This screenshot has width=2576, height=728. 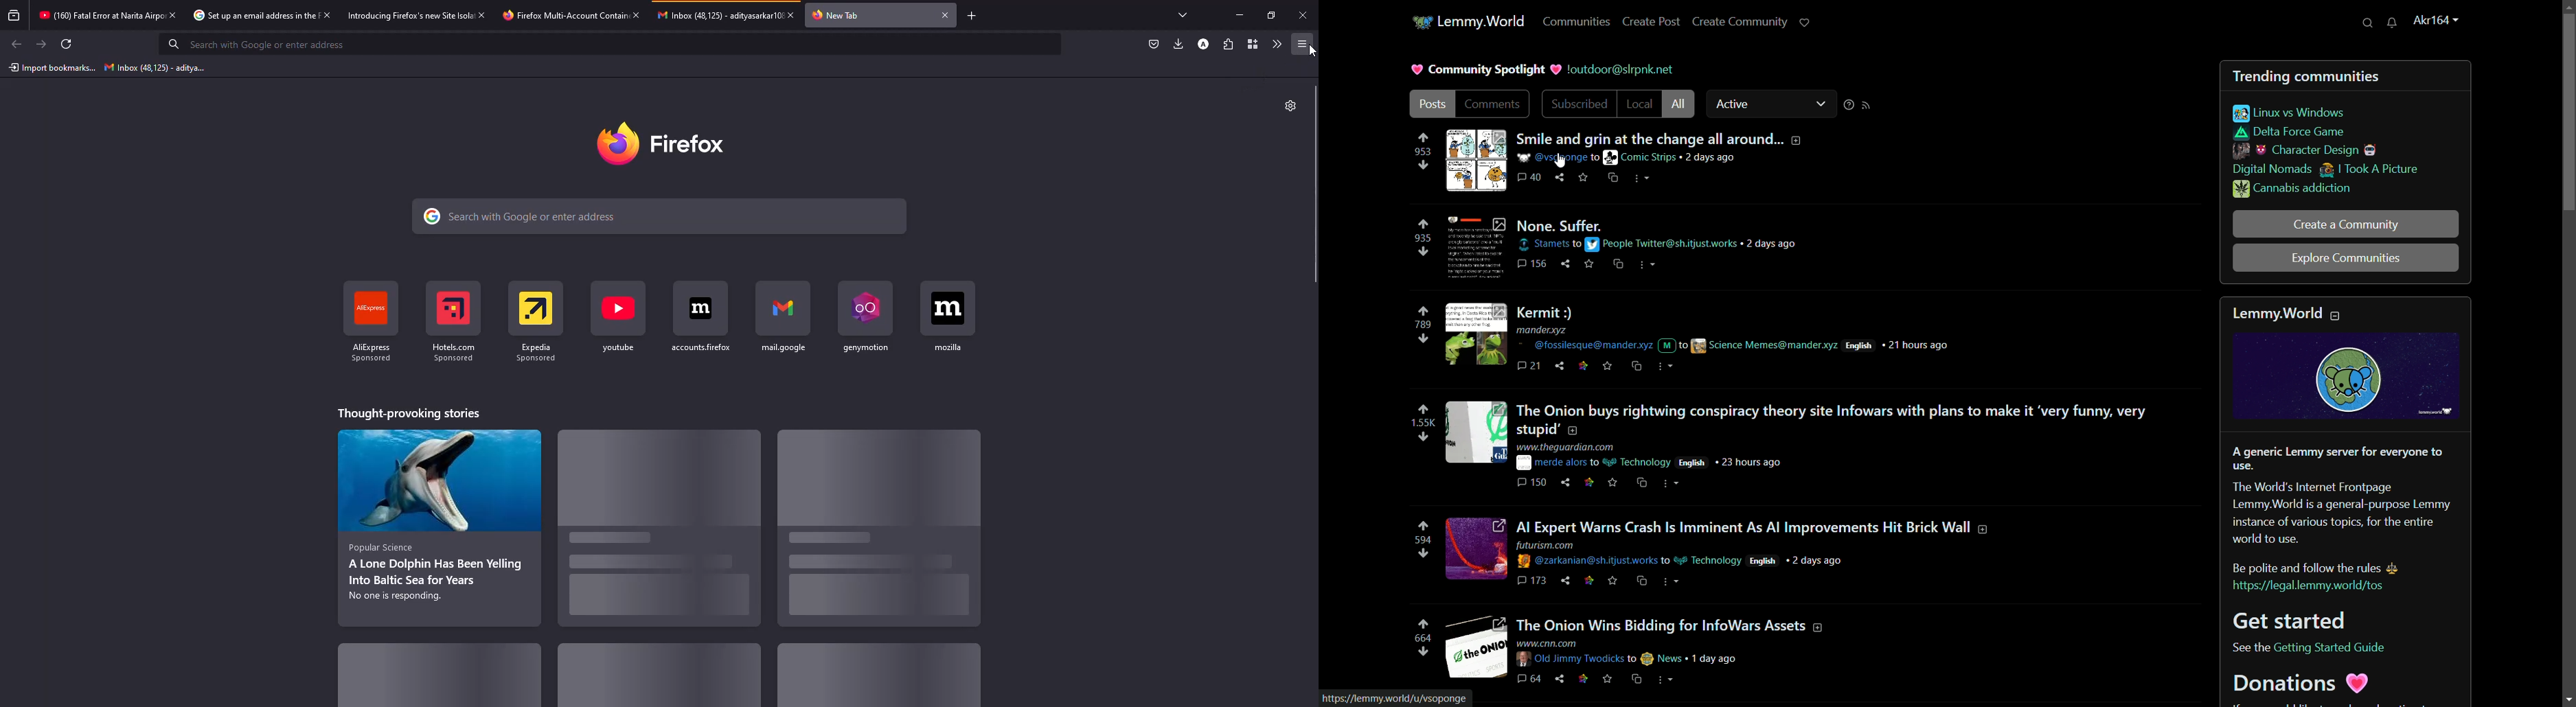 I want to click on downvote, so click(x=1423, y=165).